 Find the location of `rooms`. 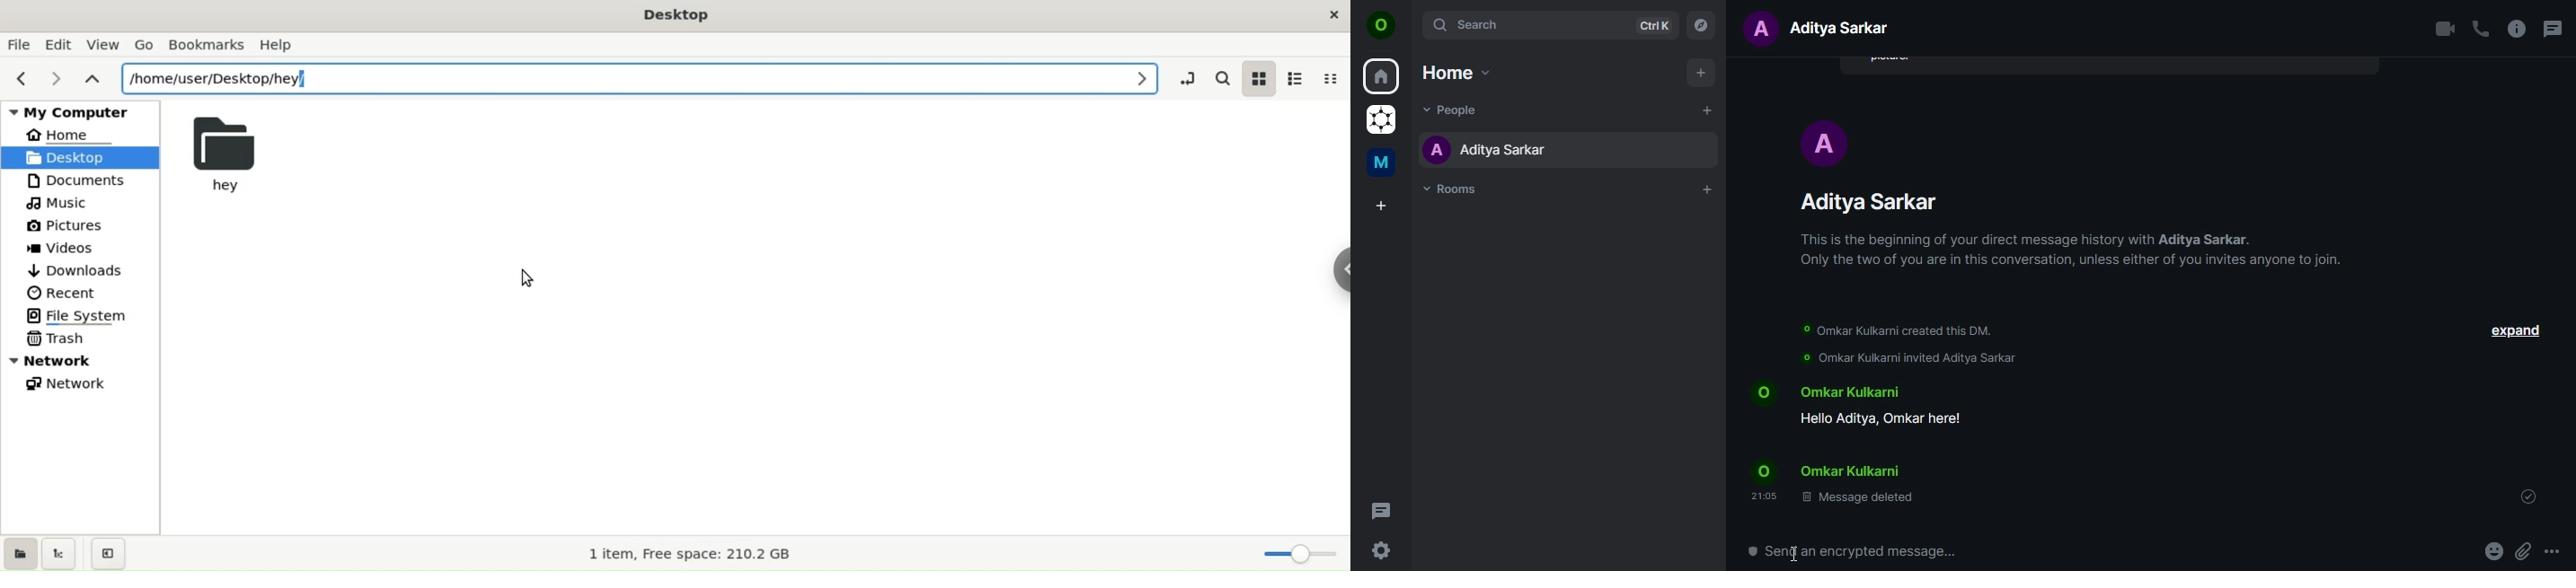

rooms is located at coordinates (1453, 191).